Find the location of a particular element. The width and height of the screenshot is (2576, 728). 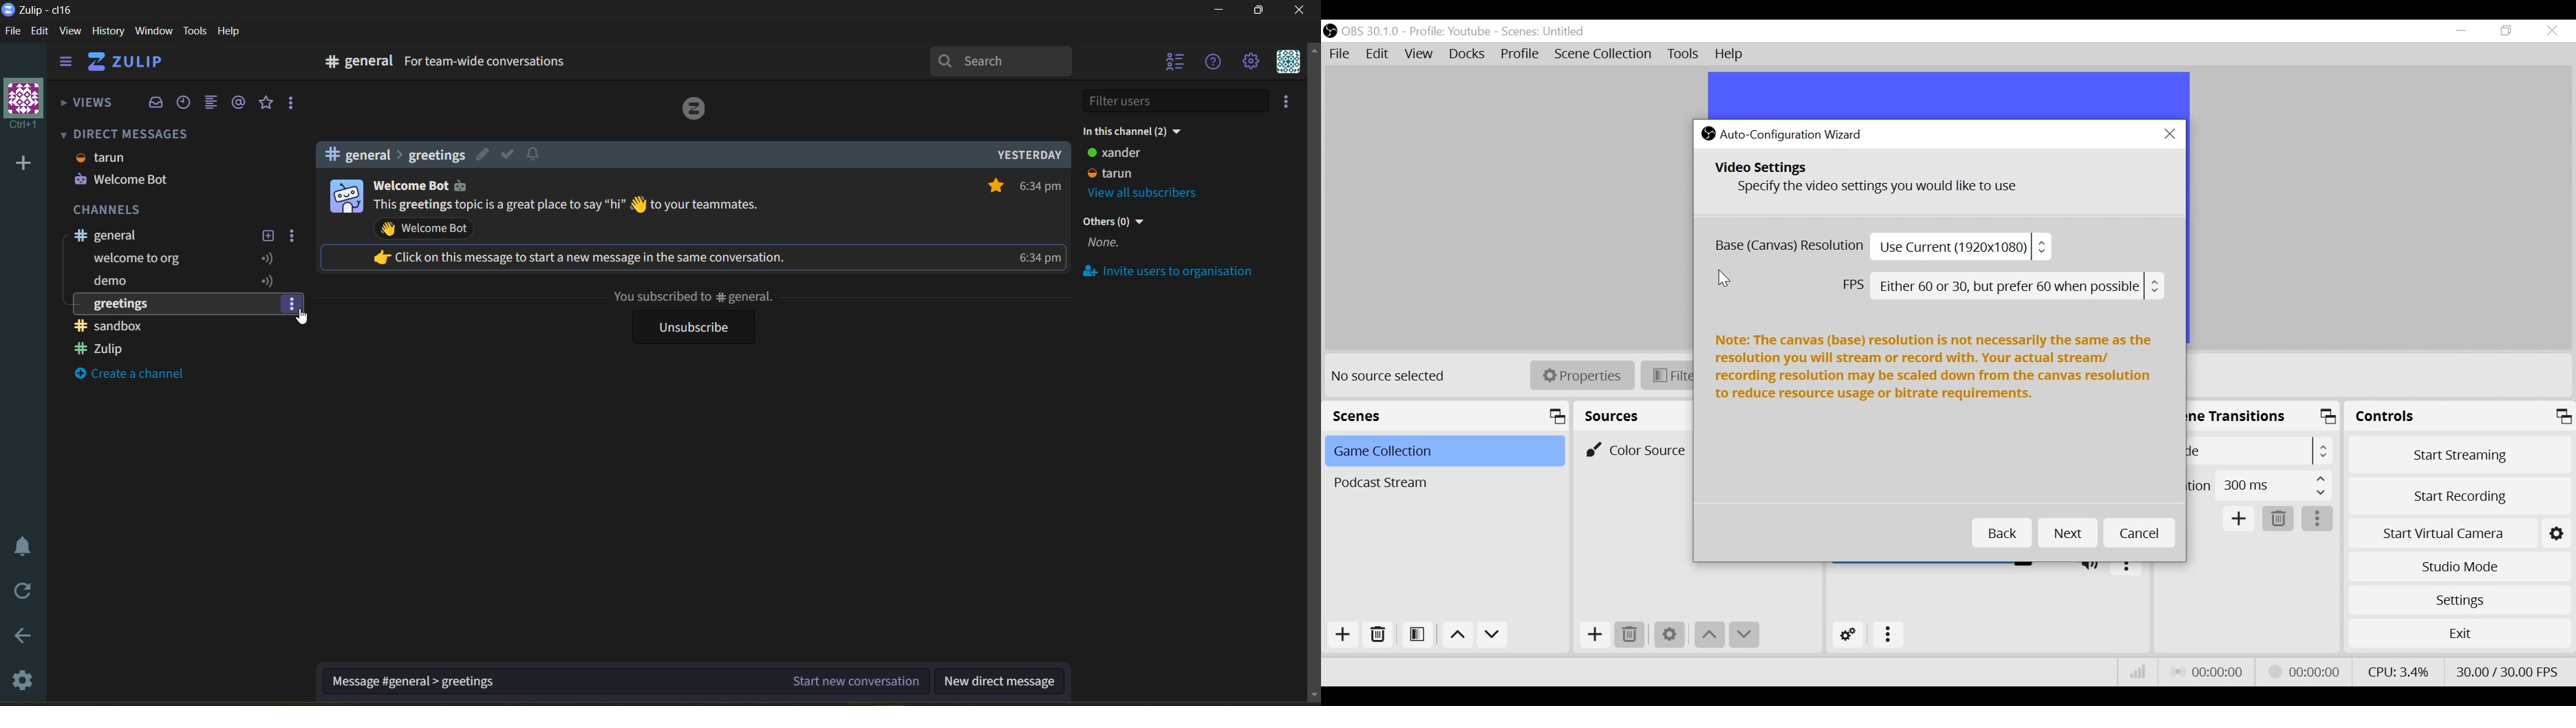

views is located at coordinates (85, 107).